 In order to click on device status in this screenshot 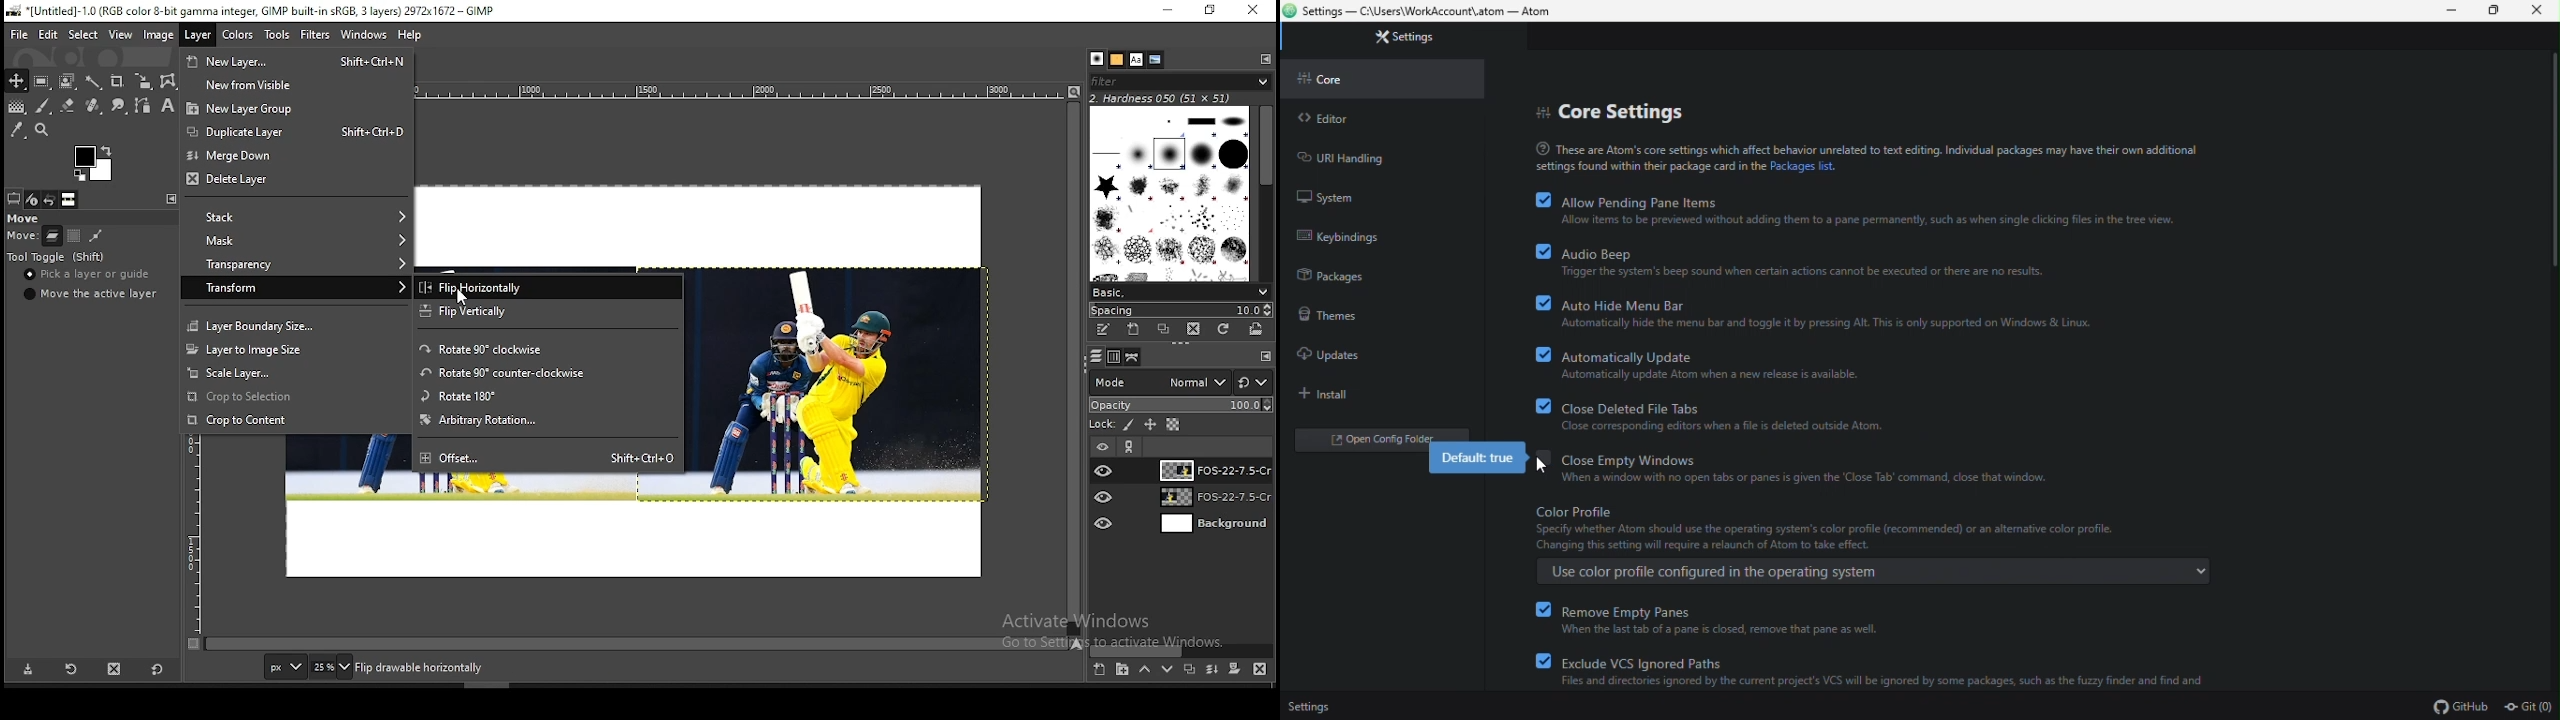, I will do `click(33, 199)`.